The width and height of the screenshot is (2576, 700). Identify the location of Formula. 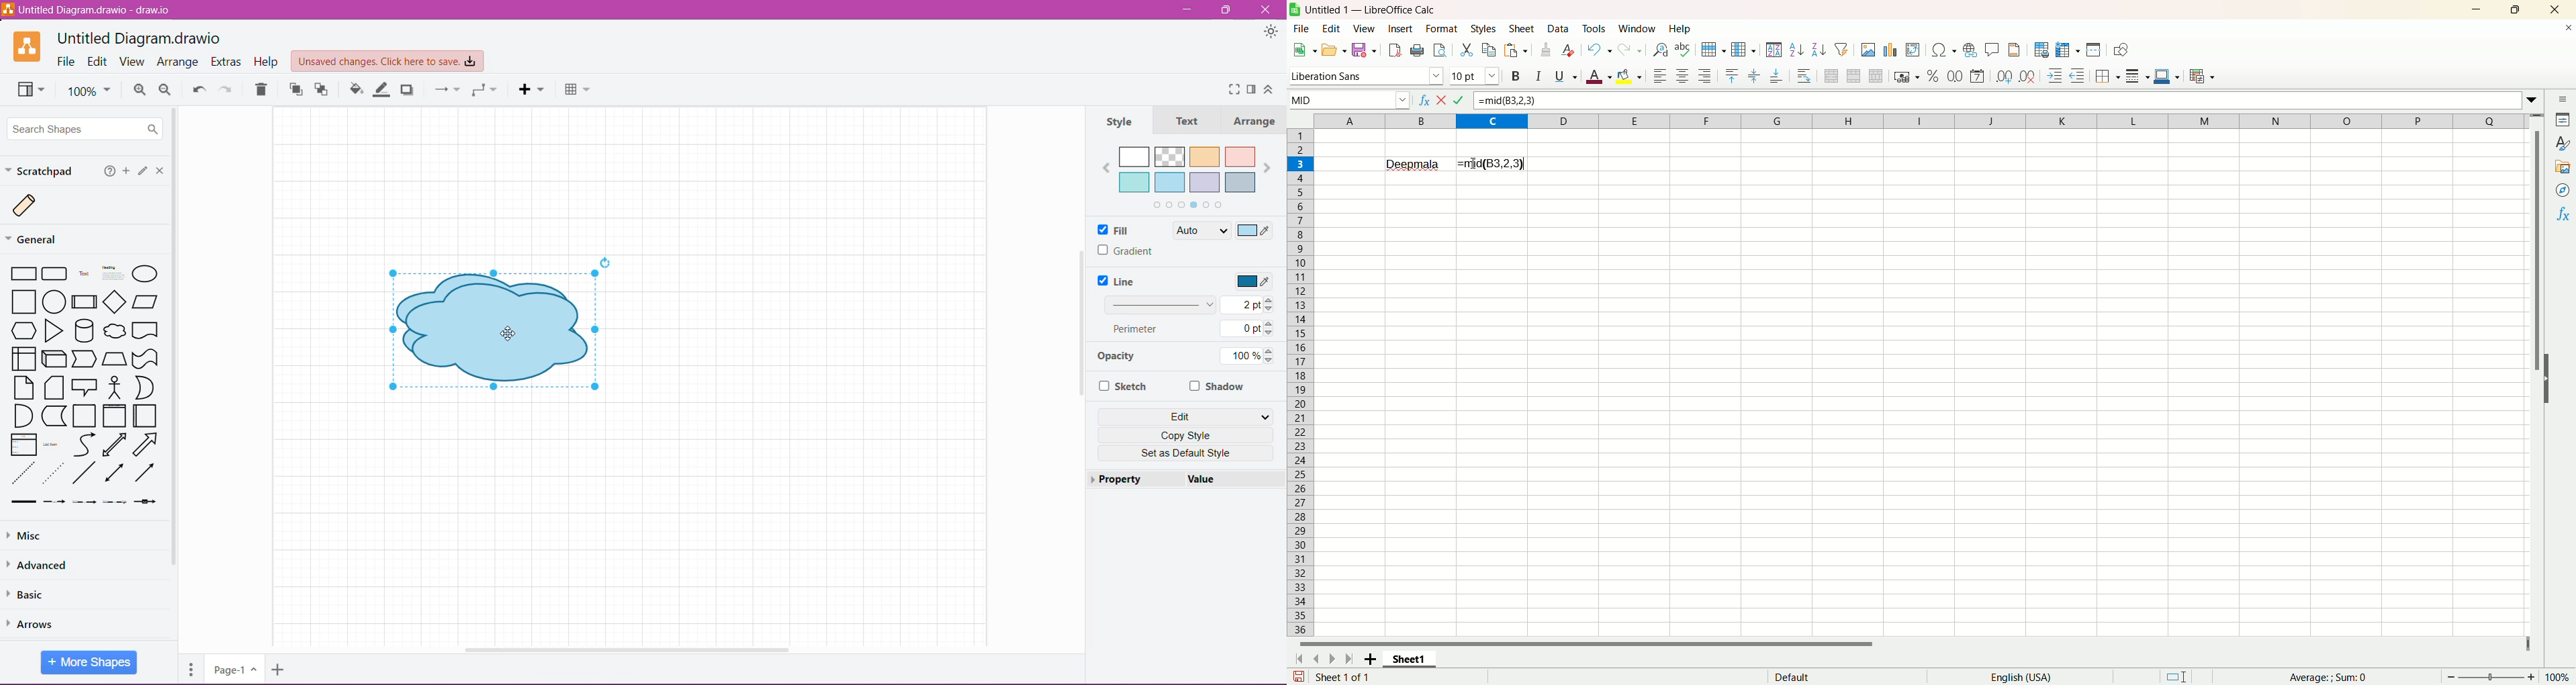
(2328, 677).